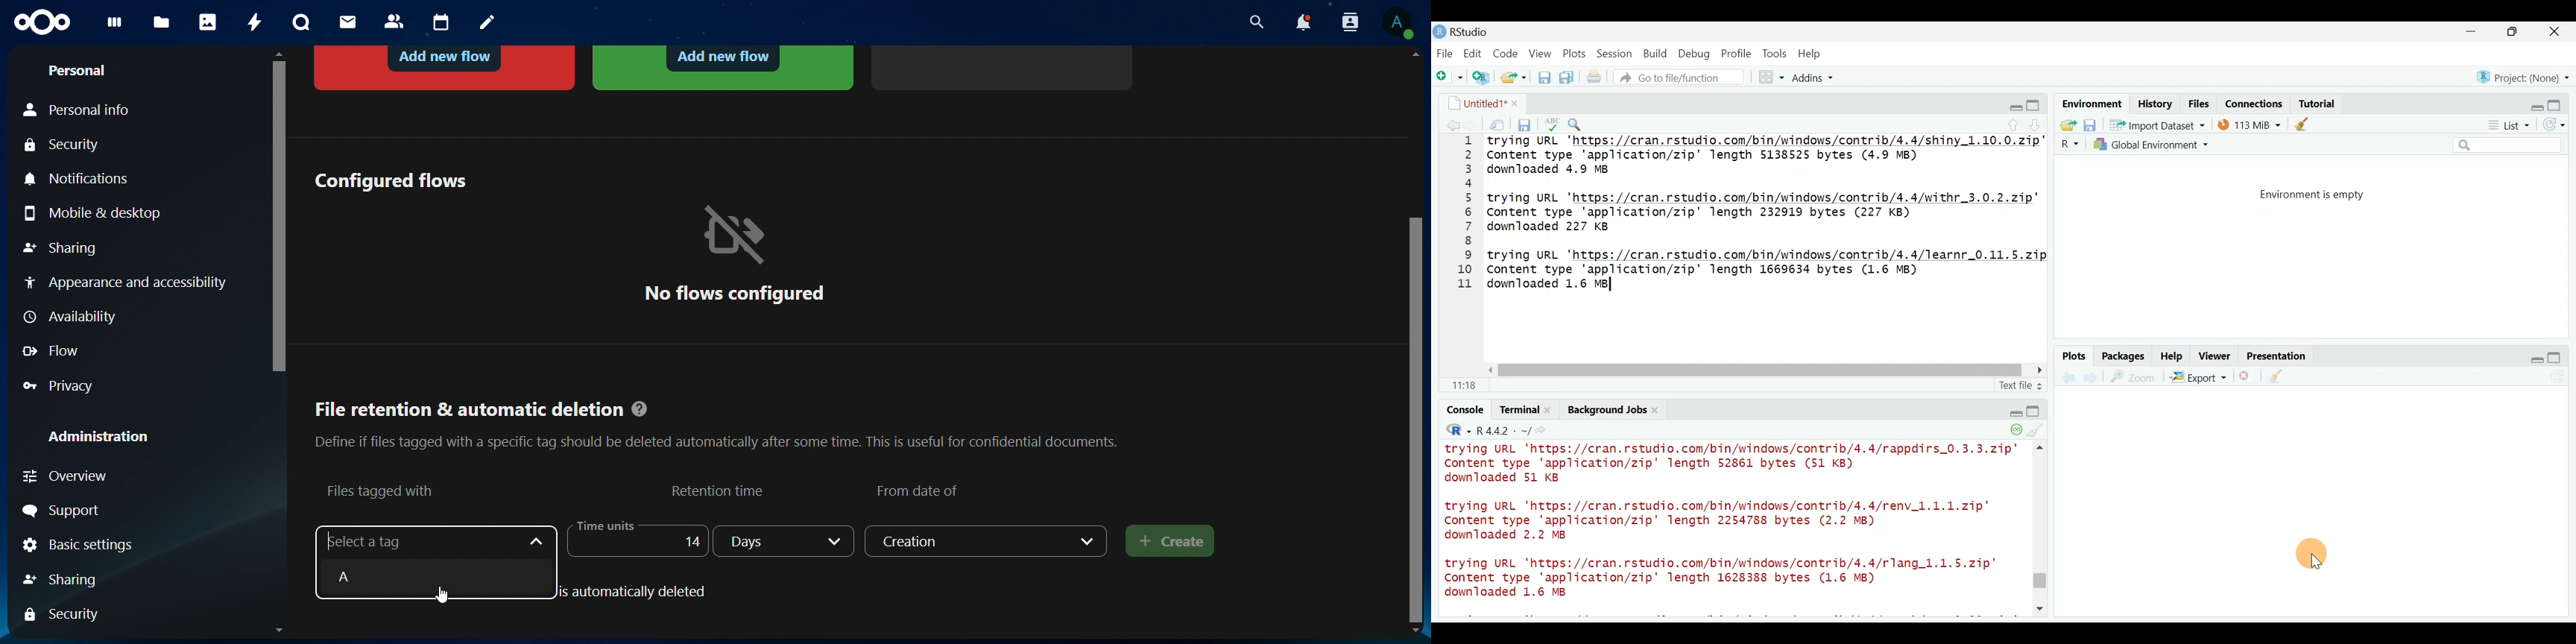 The width and height of the screenshot is (2576, 644). Describe the element at coordinates (1656, 53) in the screenshot. I see `Build` at that location.